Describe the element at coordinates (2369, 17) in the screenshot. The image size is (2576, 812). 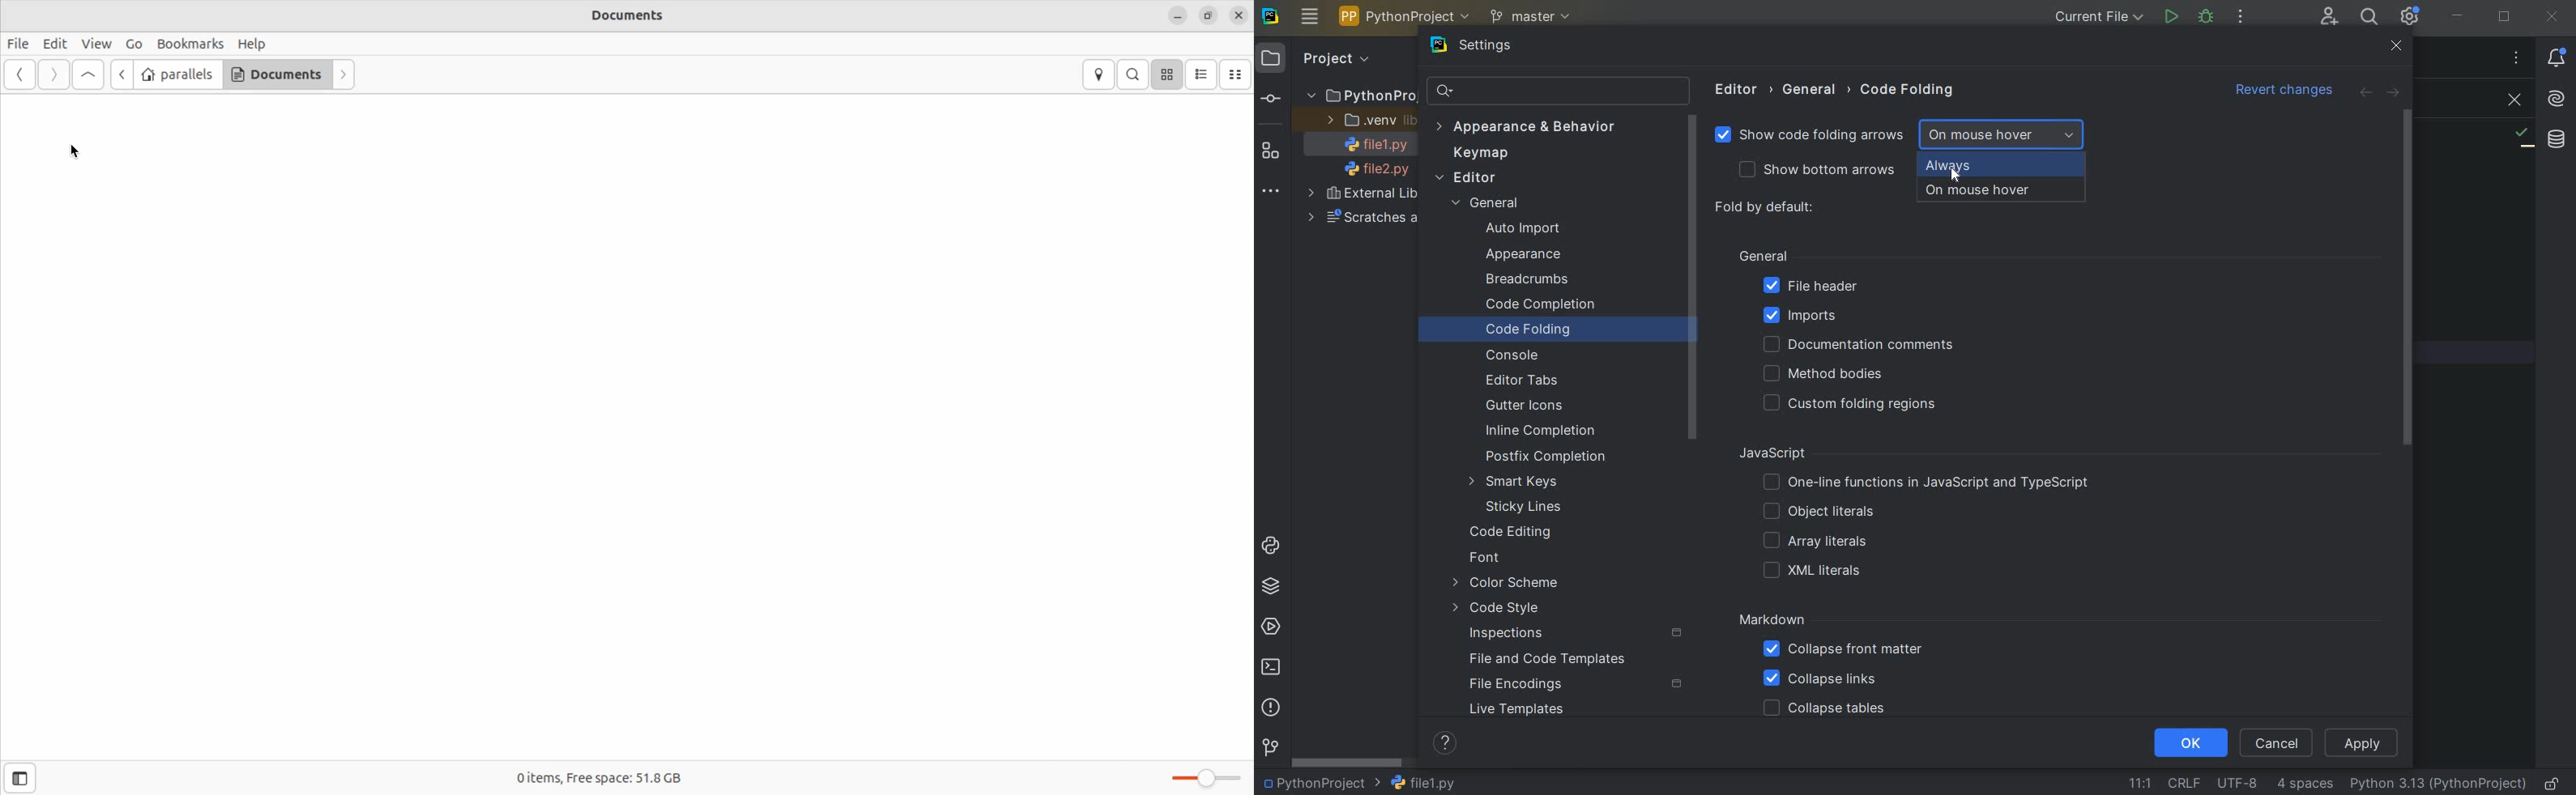
I see `SEARCH EVERYWHERE` at that location.